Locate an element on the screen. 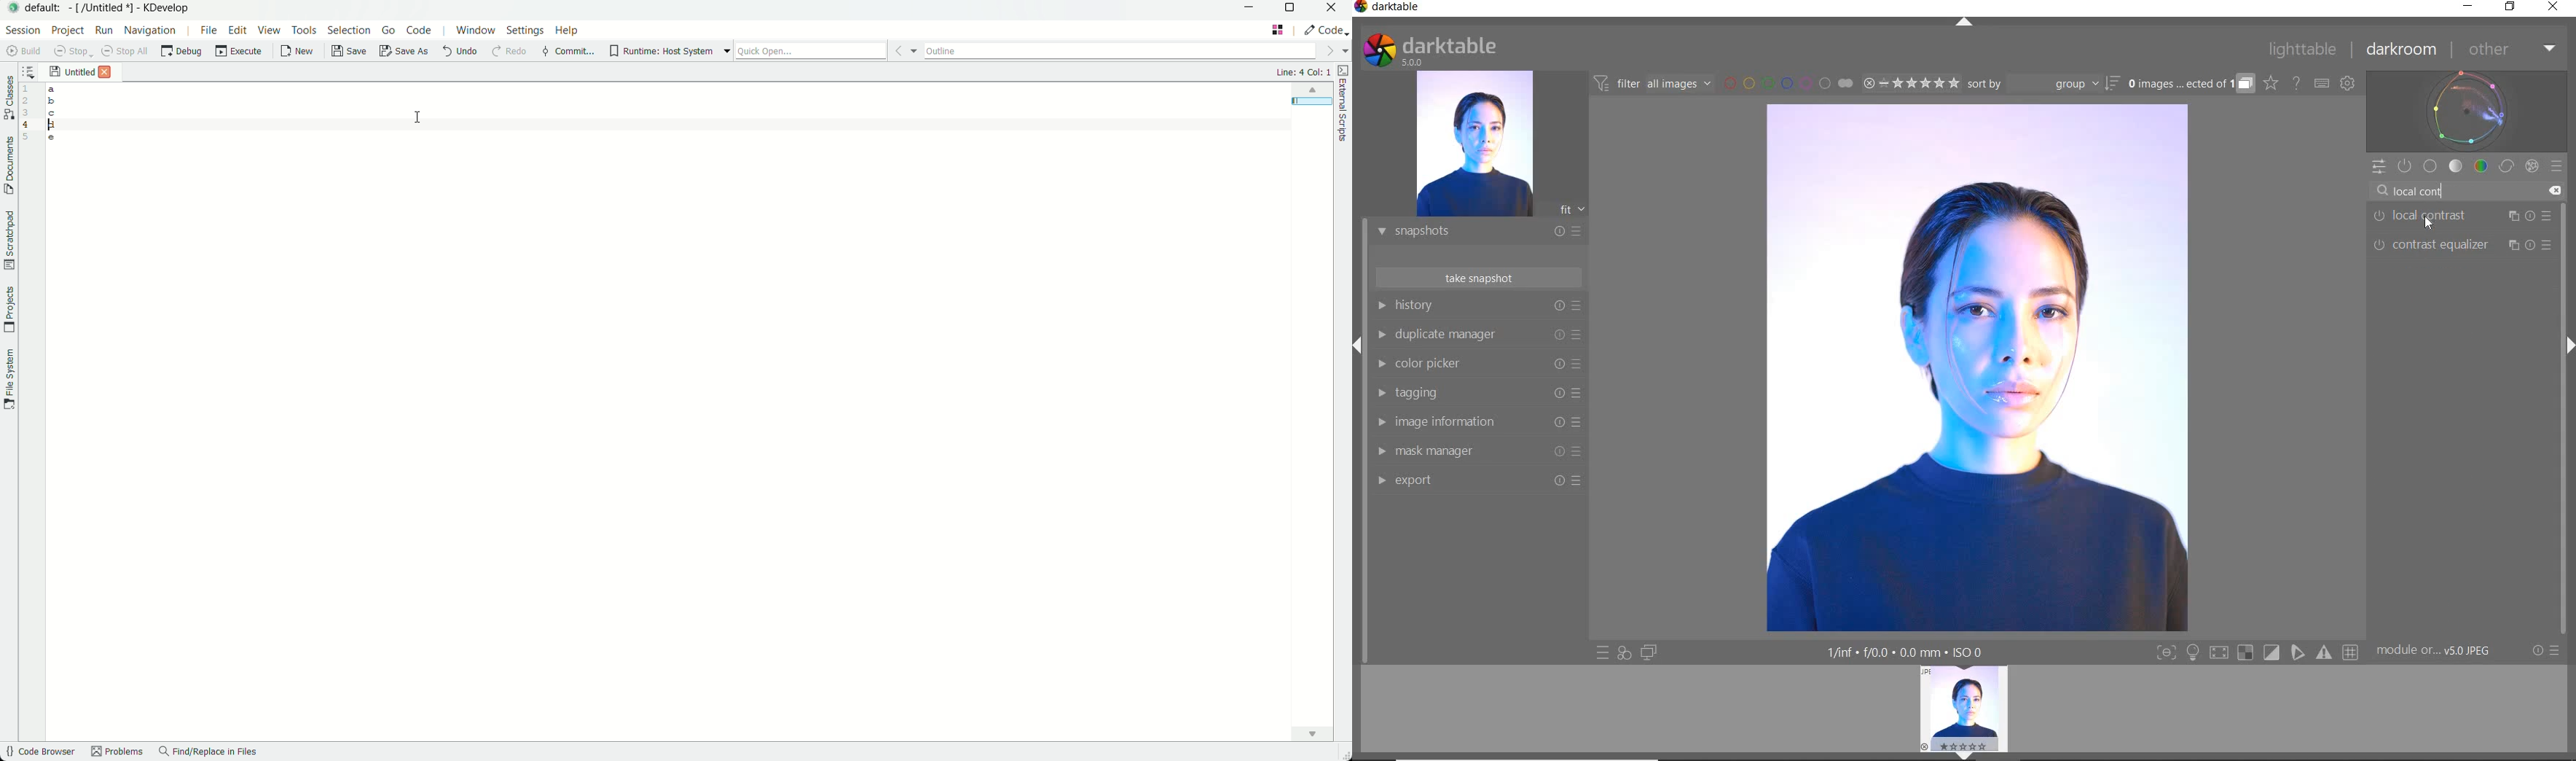 The width and height of the screenshot is (2576, 784). SPLIT-TONING is located at coordinates (2460, 303).